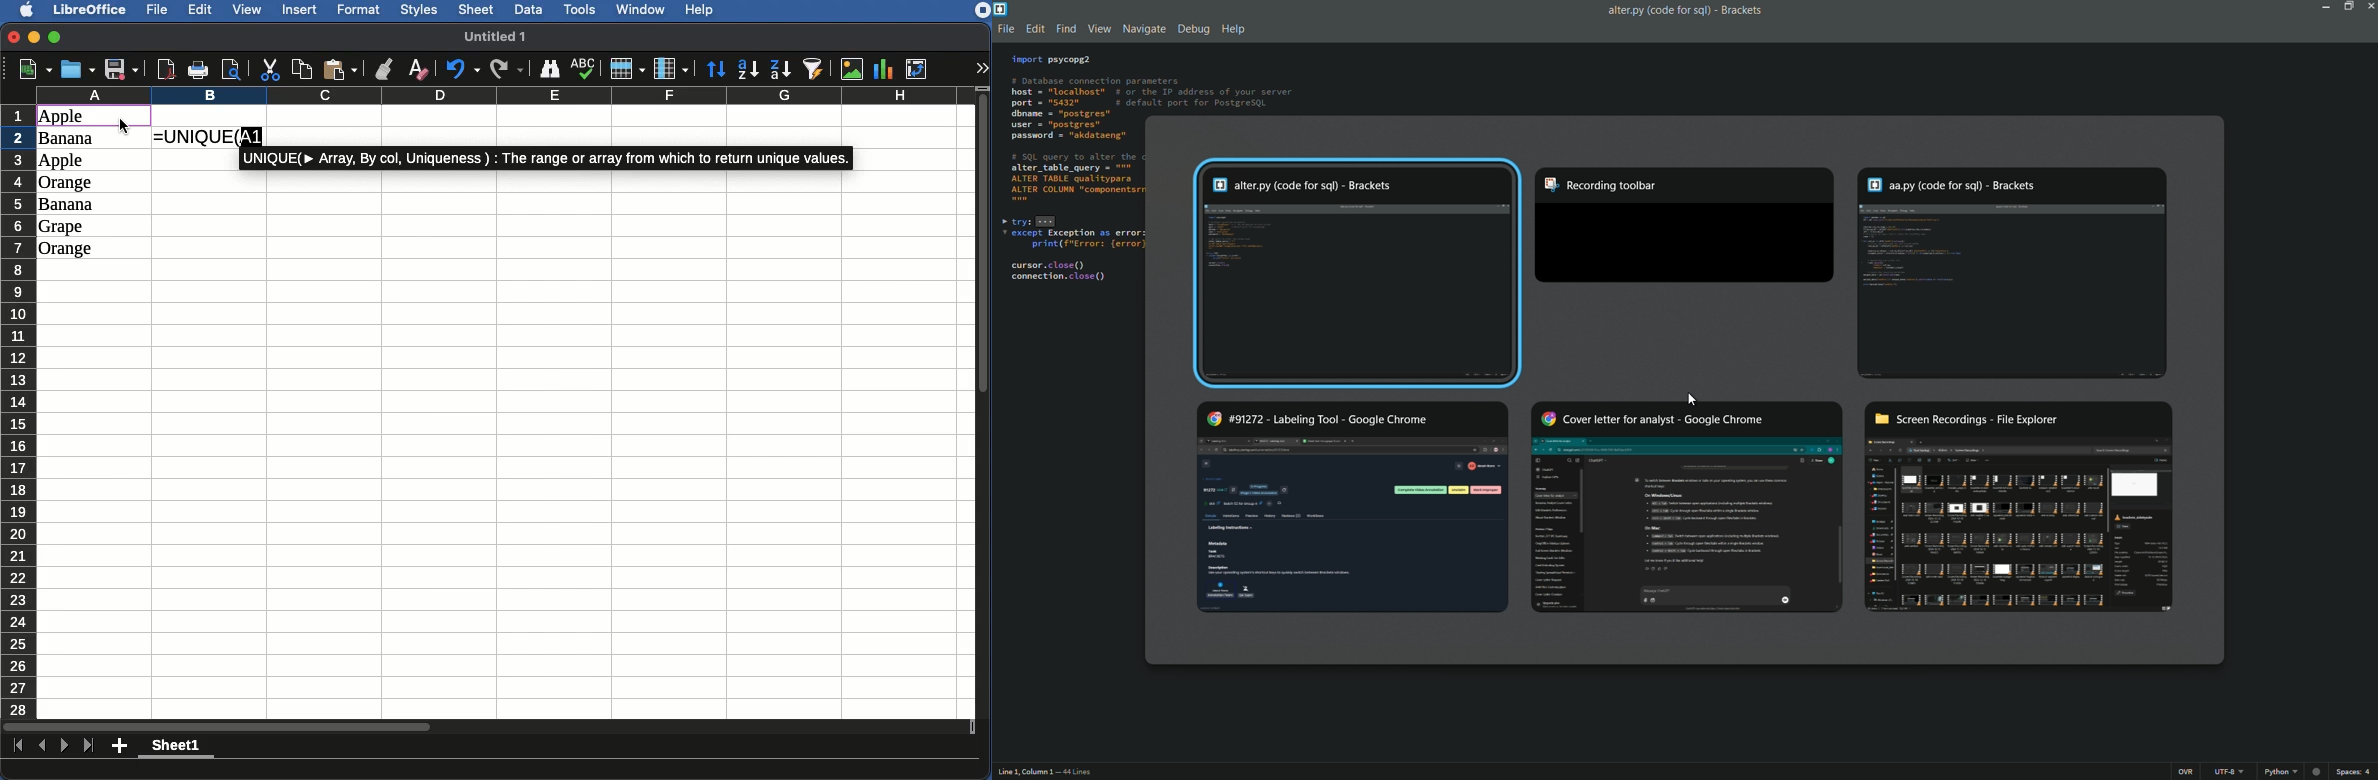  Describe the element at coordinates (486, 727) in the screenshot. I see `Scroll` at that location.